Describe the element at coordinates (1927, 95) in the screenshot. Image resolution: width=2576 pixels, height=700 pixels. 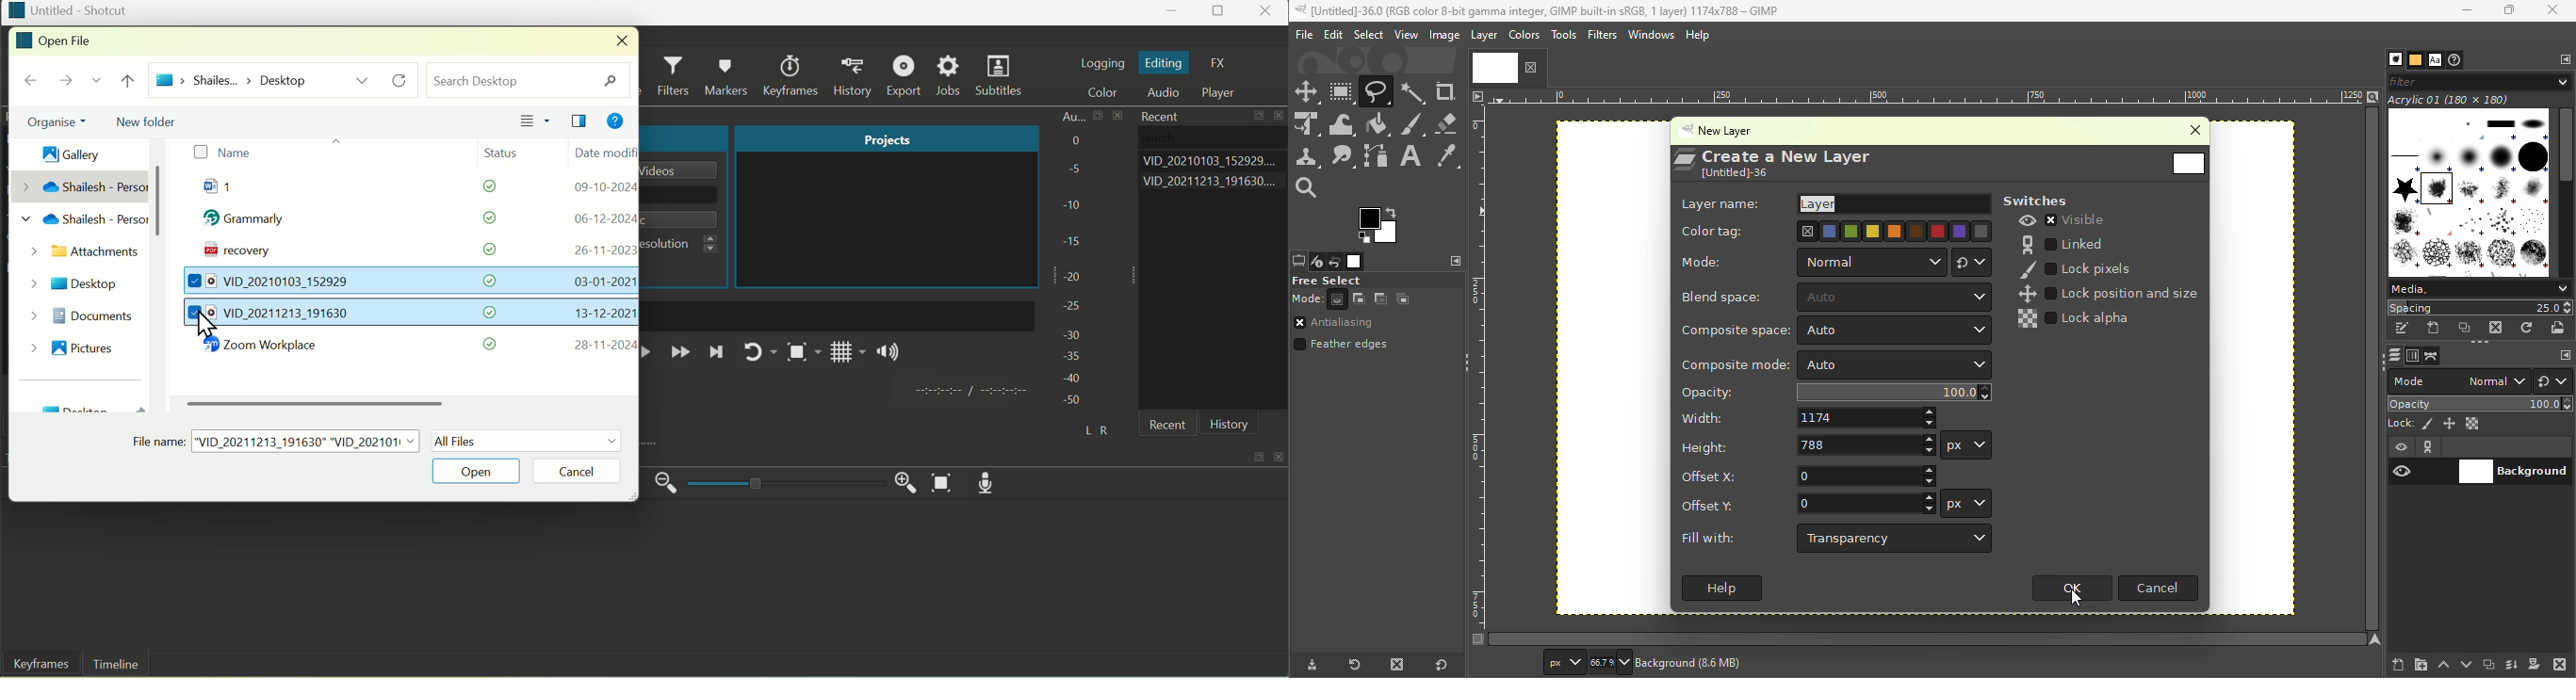
I see `Ruler measurement` at that location.